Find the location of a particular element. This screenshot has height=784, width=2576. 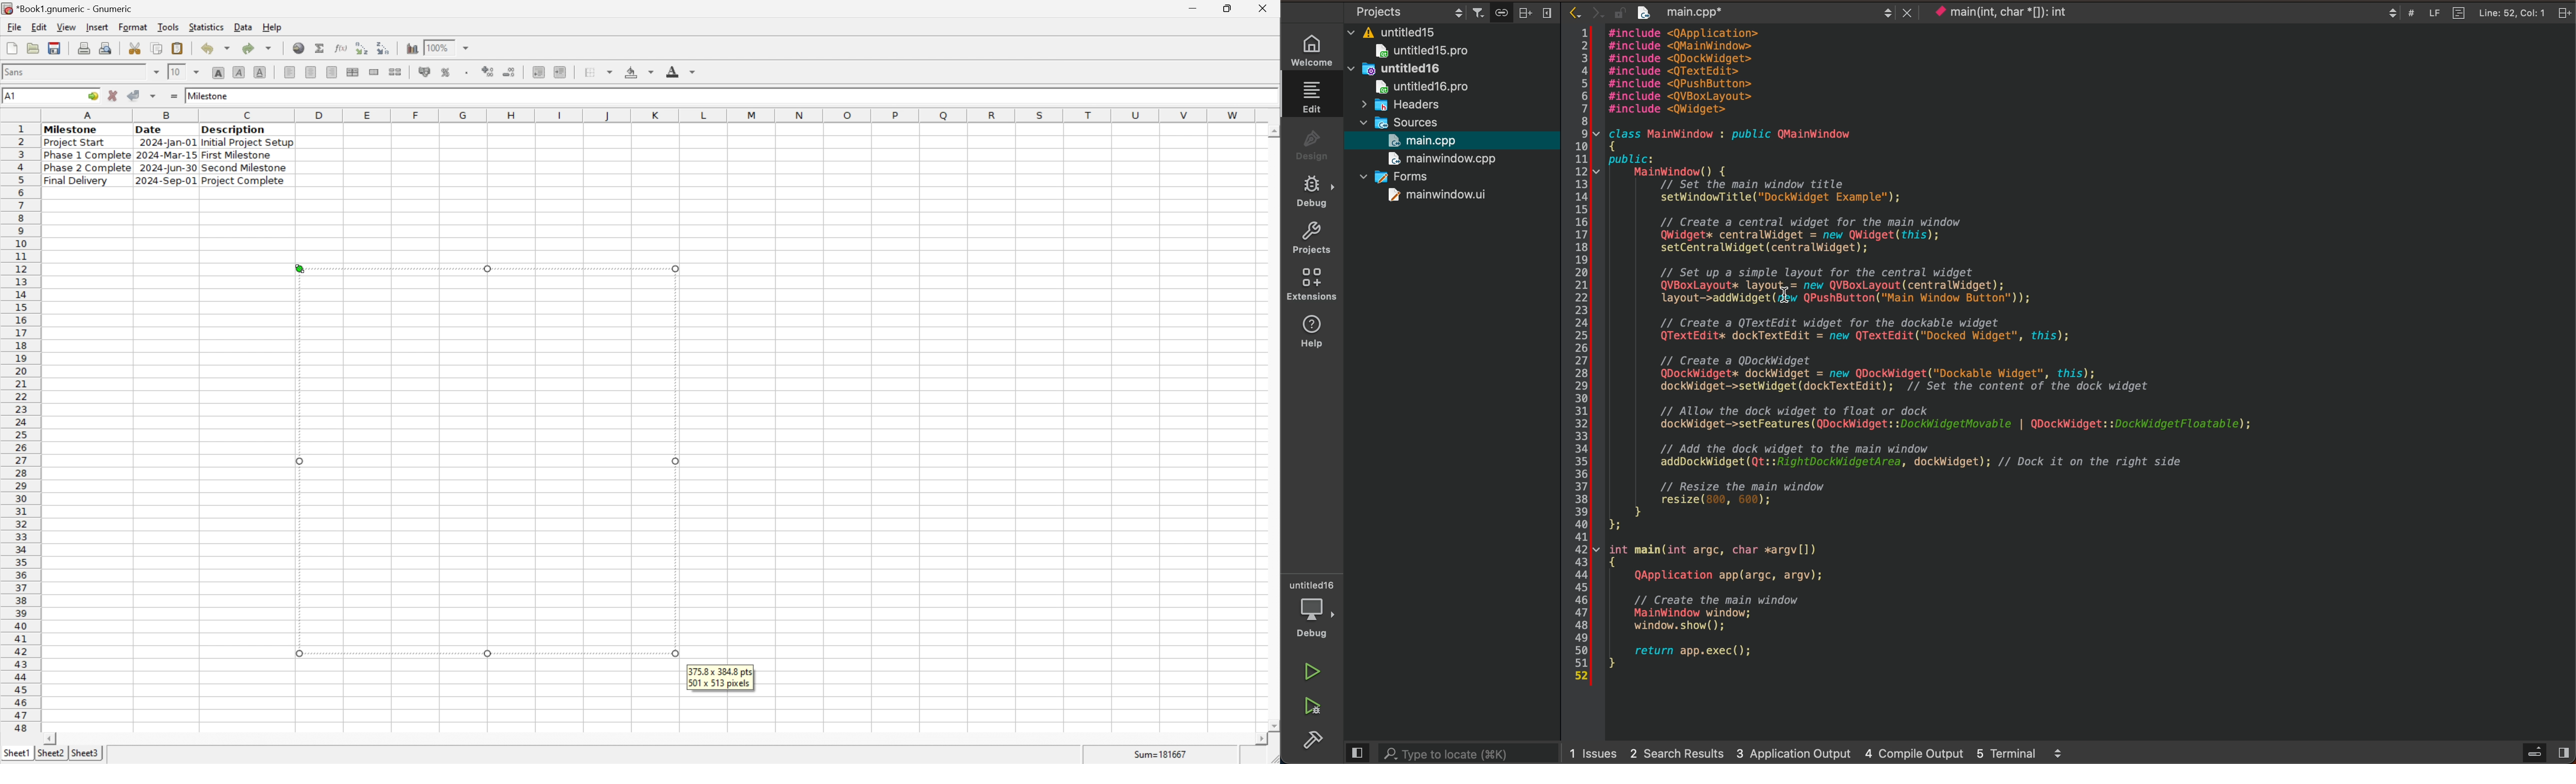

extensions is located at coordinates (1311, 285).